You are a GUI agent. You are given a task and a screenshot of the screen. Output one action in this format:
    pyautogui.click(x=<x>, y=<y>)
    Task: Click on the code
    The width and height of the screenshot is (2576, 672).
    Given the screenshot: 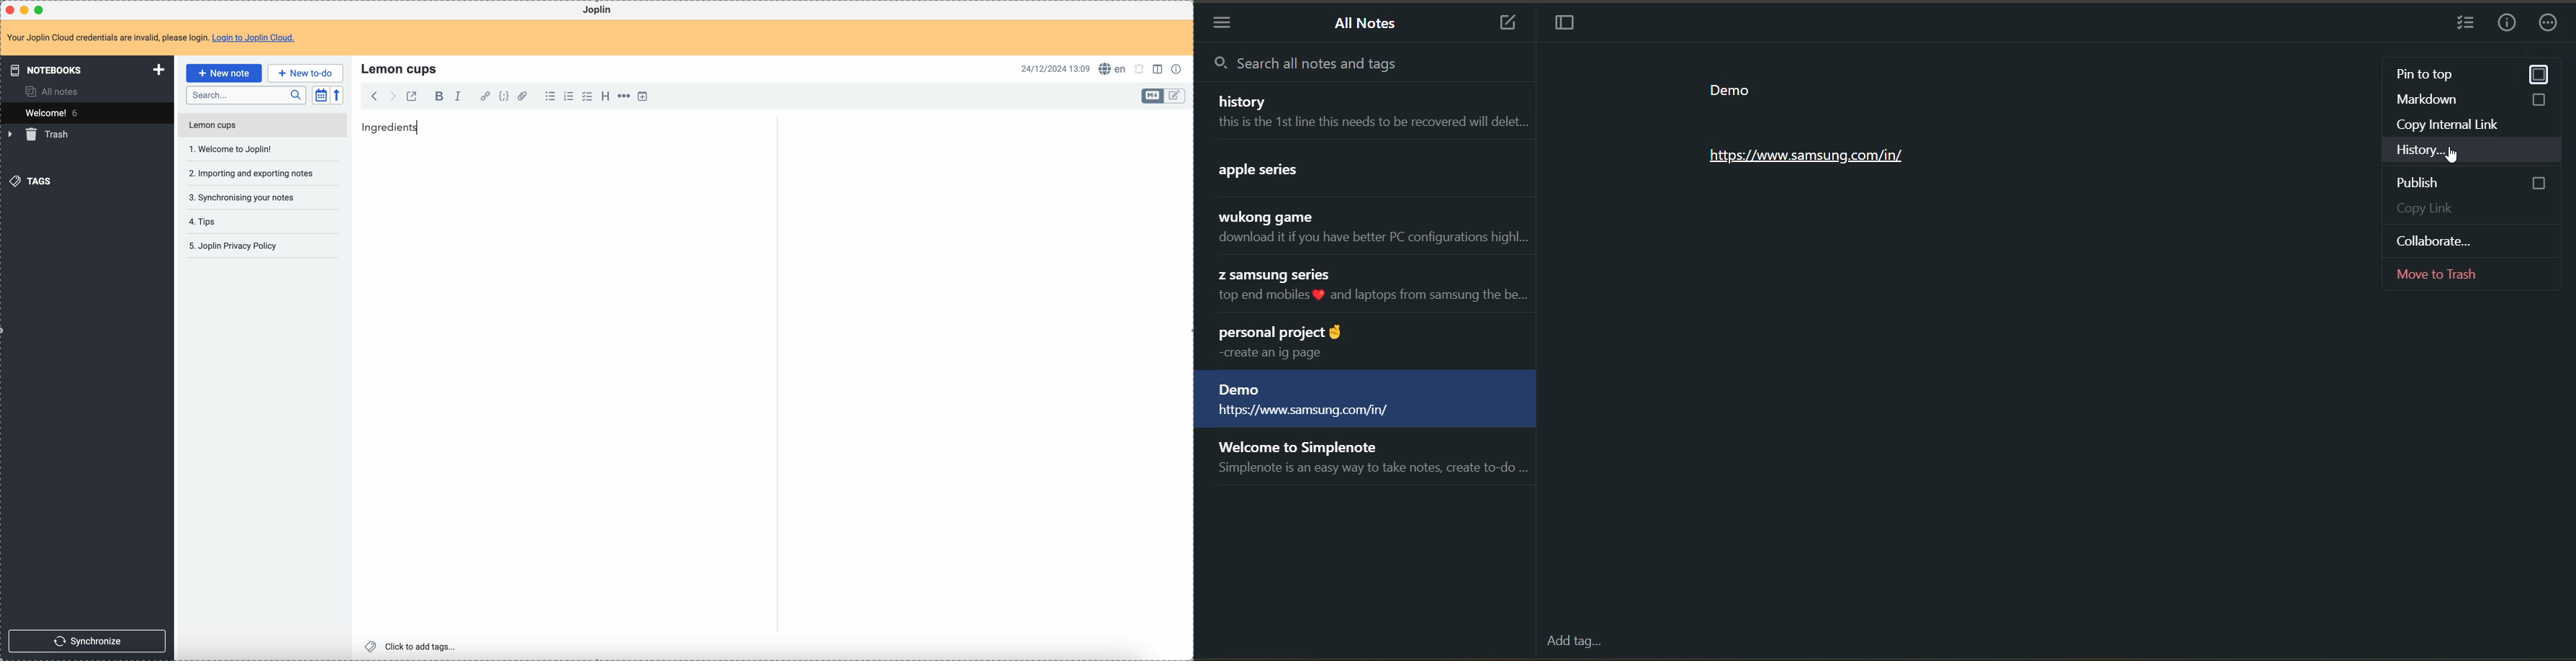 What is the action you would take?
    pyautogui.click(x=504, y=97)
    